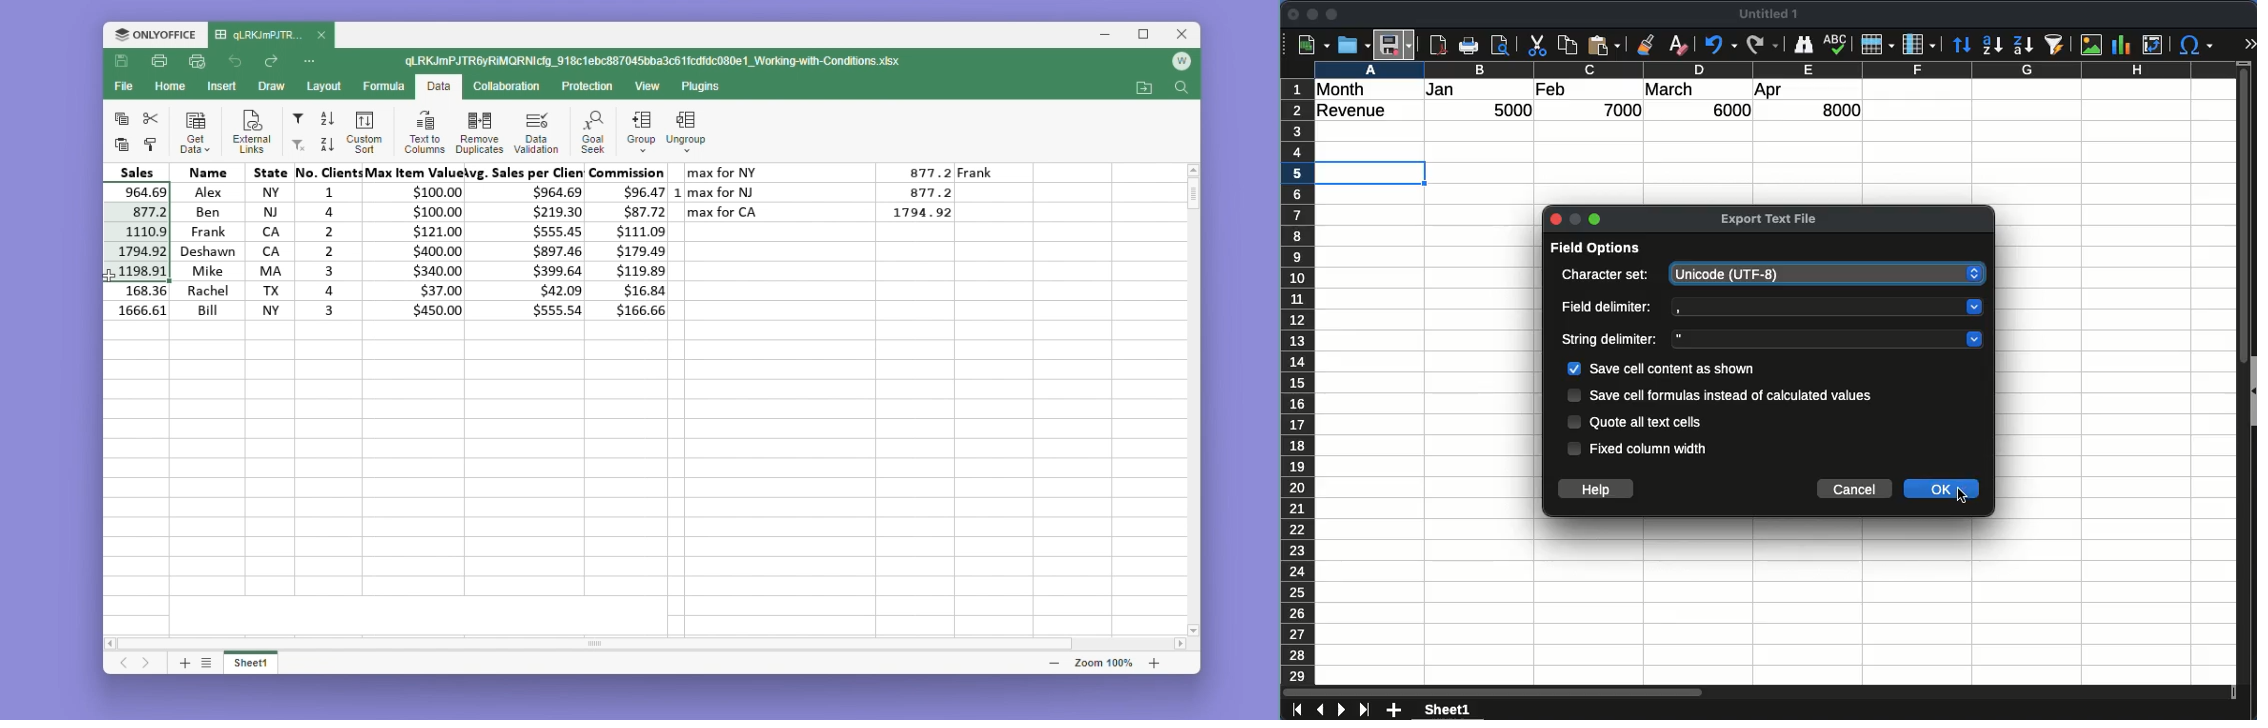 The height and width of the screenshot is (728, 2268). What do you see at coordinates (125, 664) in the screenshot?
I see `Previous sheet` at bounding box center [125, 664].